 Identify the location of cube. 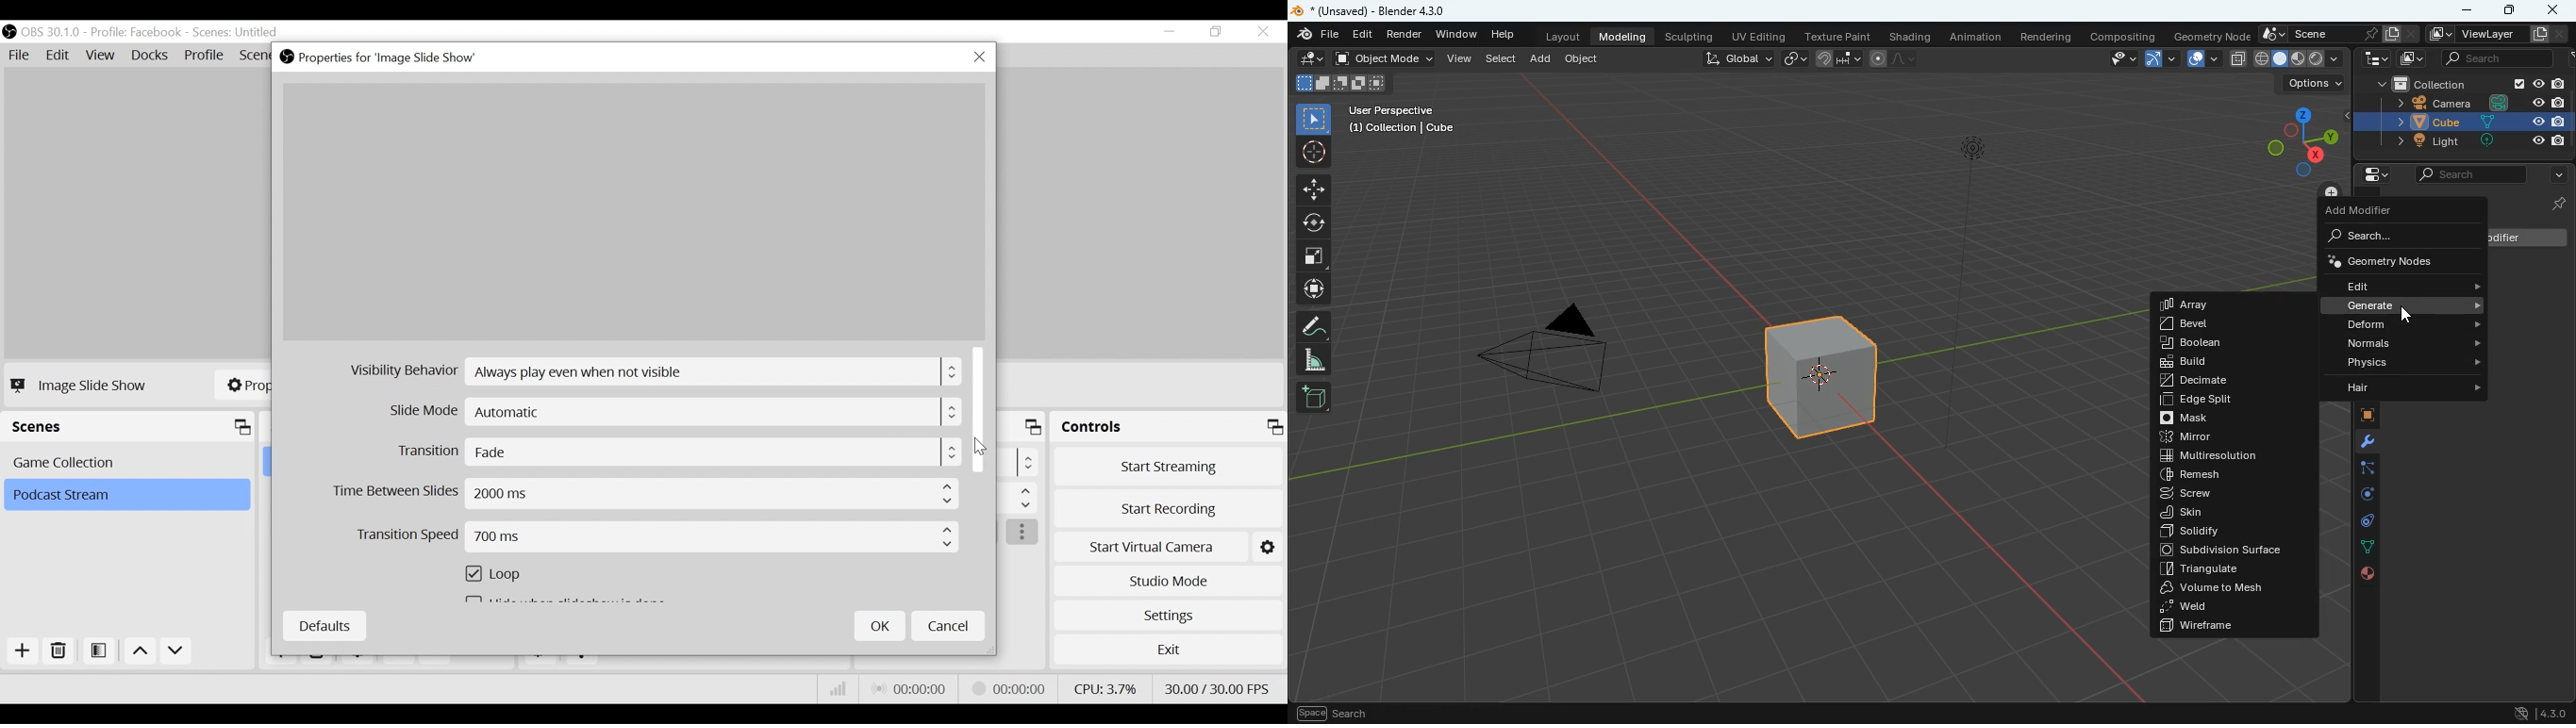
(2358, 416).